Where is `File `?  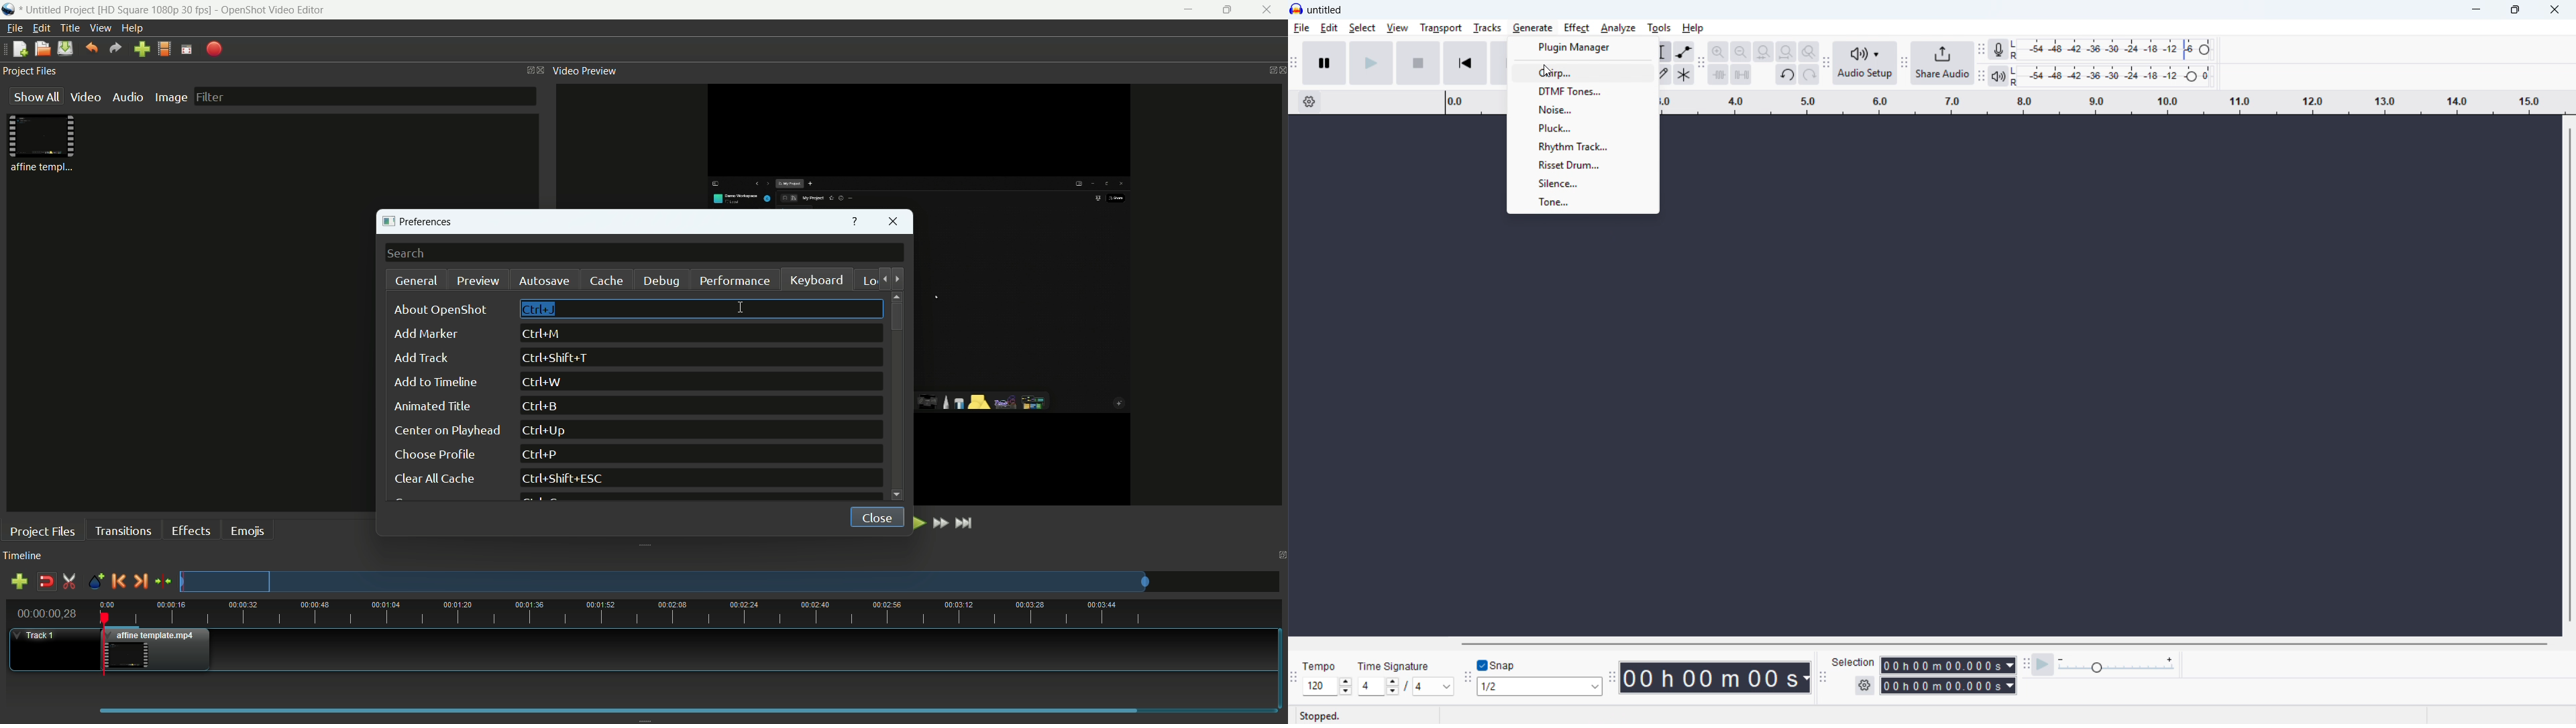
File  is located at coordinates (1301, 29).